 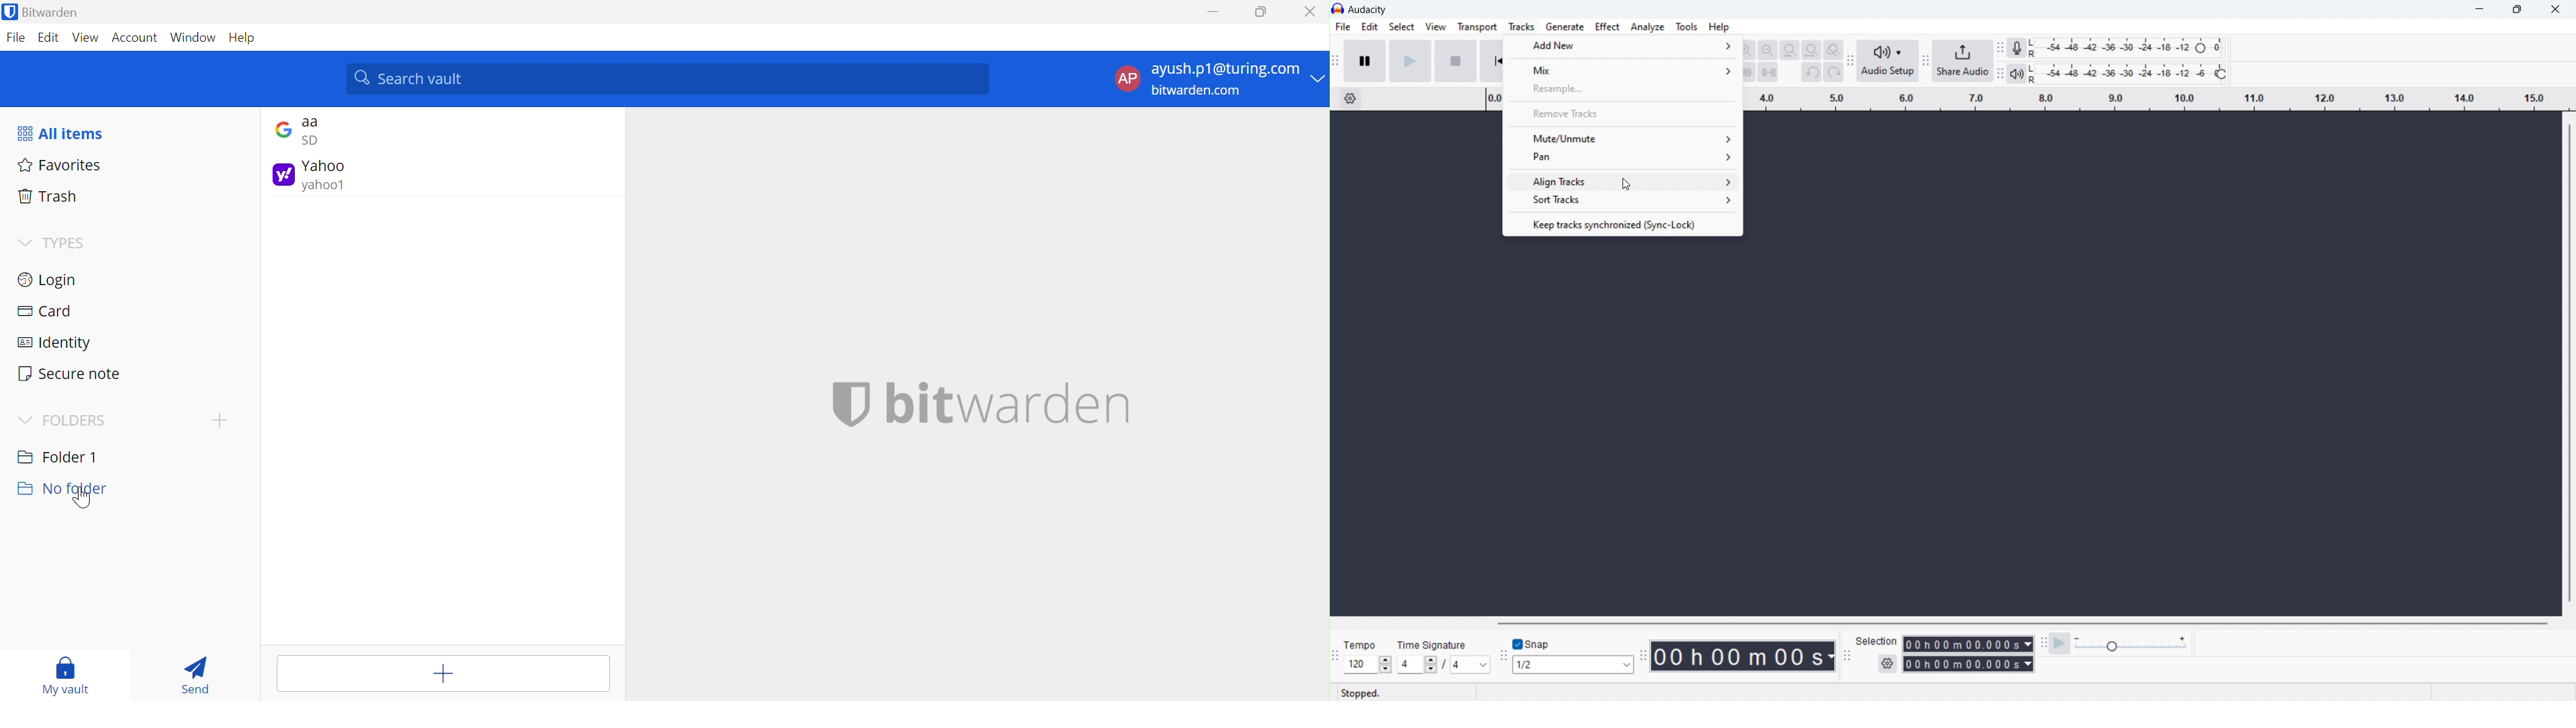 What do you see at coordinates (1410, 60) in the screenshot?
I see `play` at bounding box center [1410, 60].